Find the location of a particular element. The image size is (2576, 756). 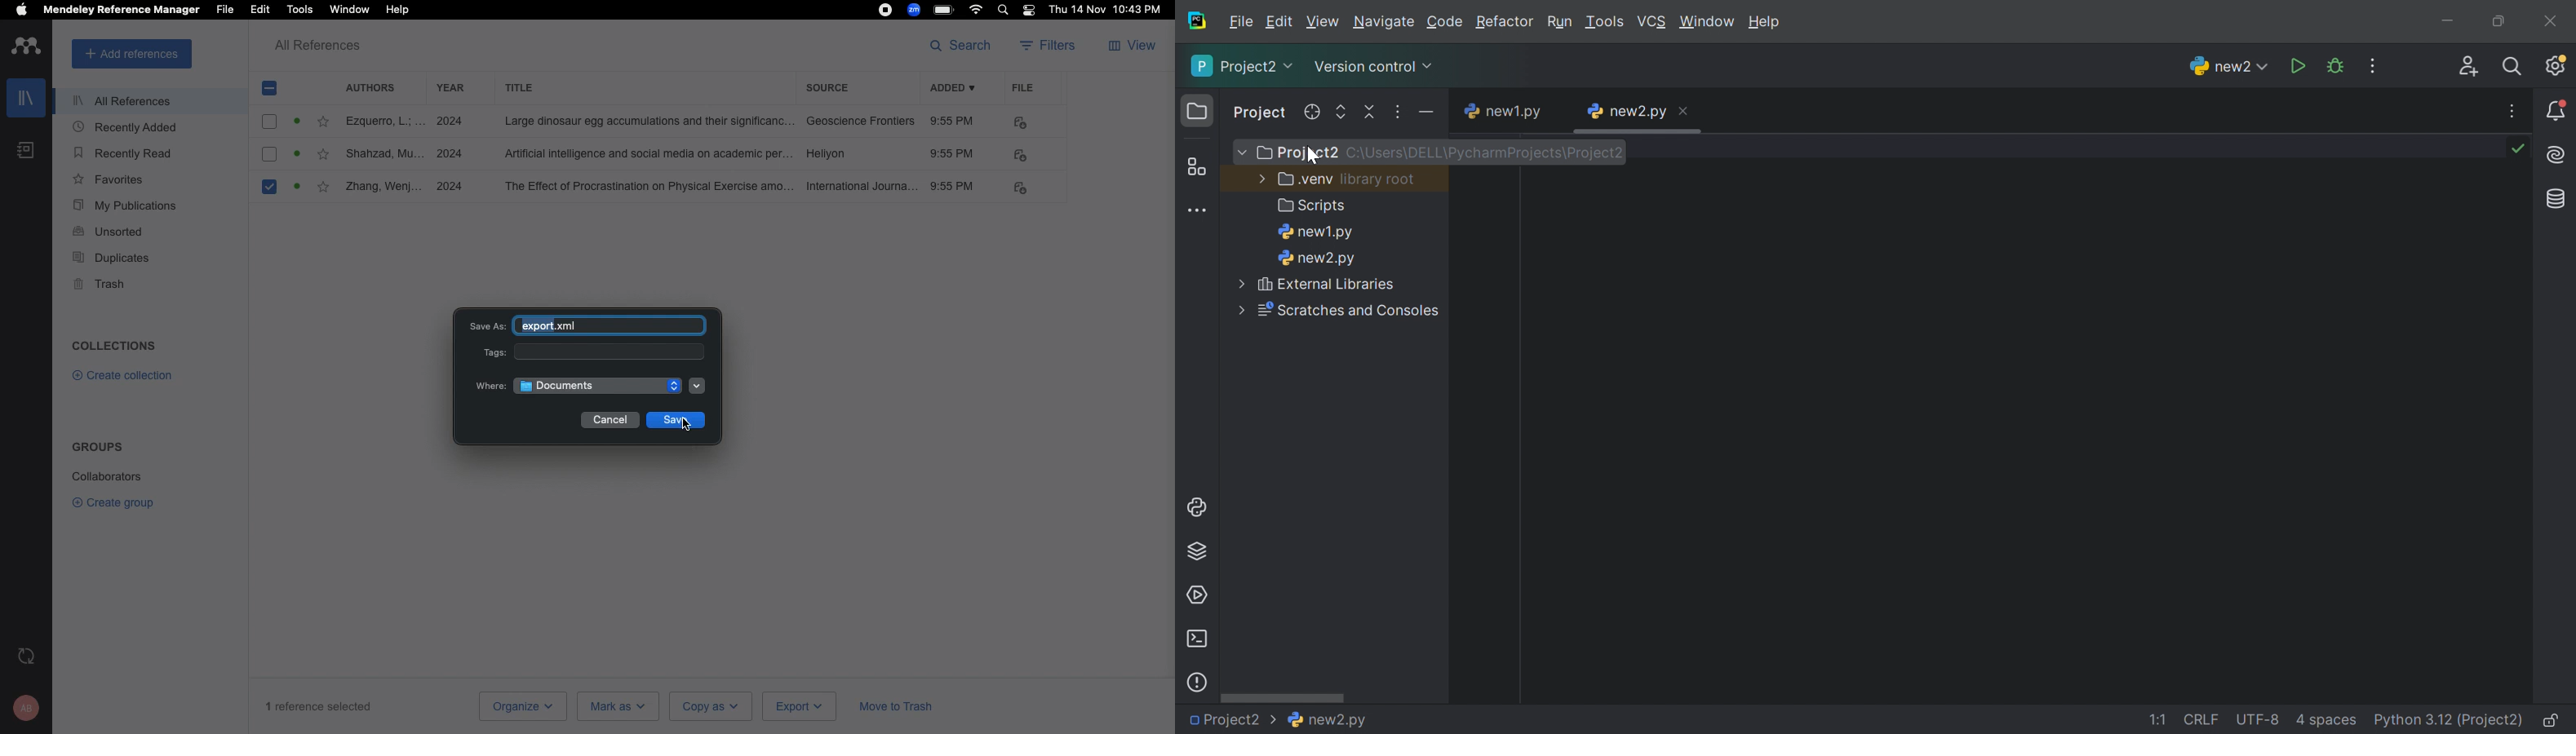

Dropdown is located at coordinates (697, 385).